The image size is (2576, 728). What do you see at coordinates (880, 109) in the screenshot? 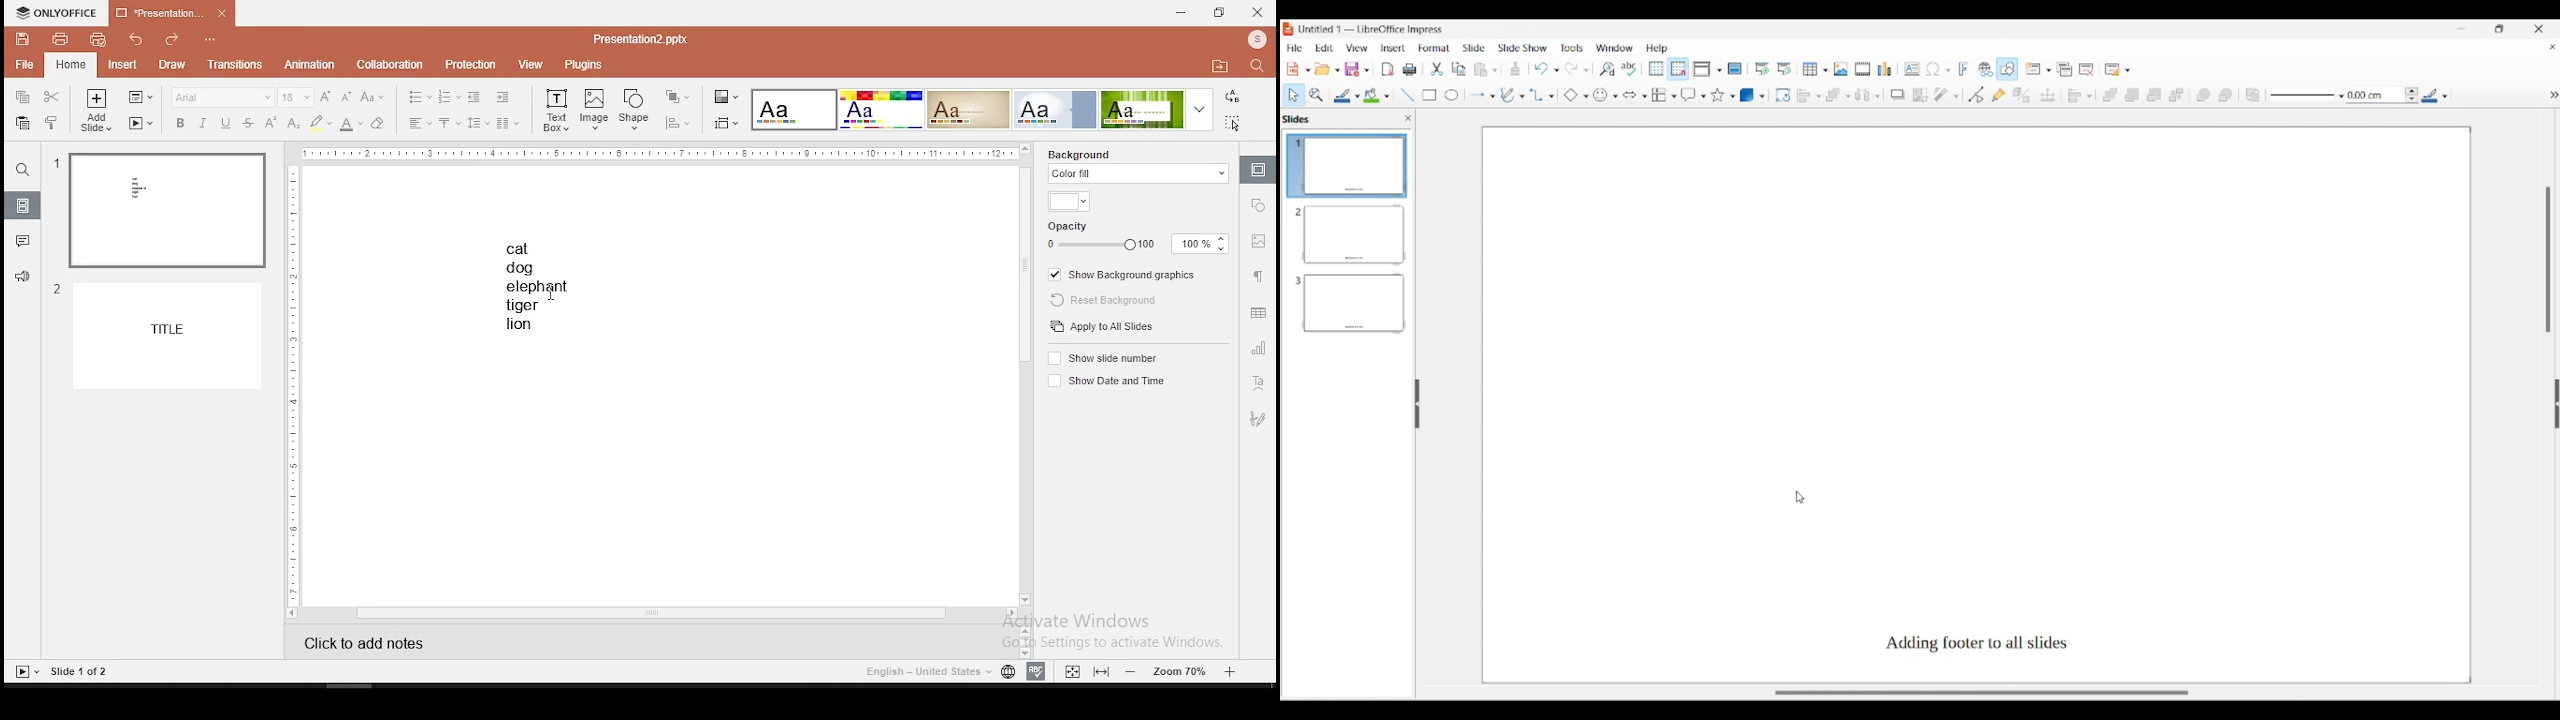
I see `theme ` at bounding box center [880, 109].